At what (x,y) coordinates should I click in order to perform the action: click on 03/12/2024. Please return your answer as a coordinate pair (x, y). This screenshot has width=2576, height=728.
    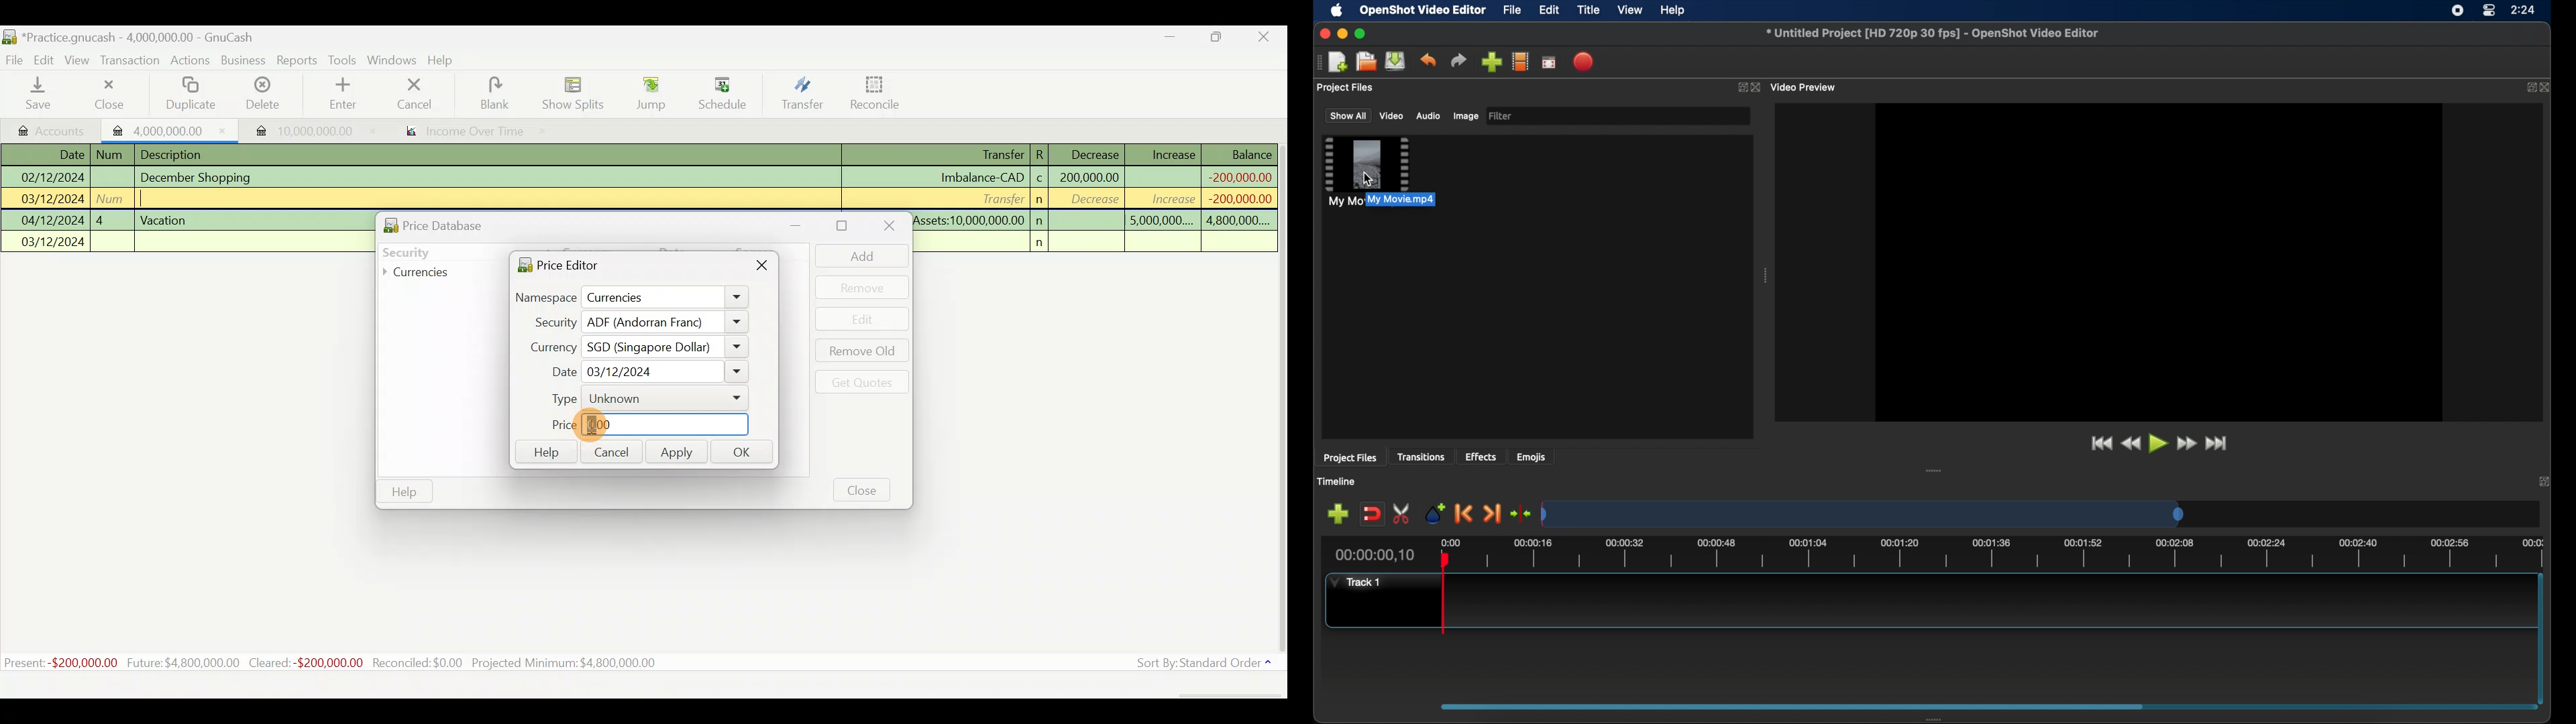
    Looking at the image, I should click on (53, 200).